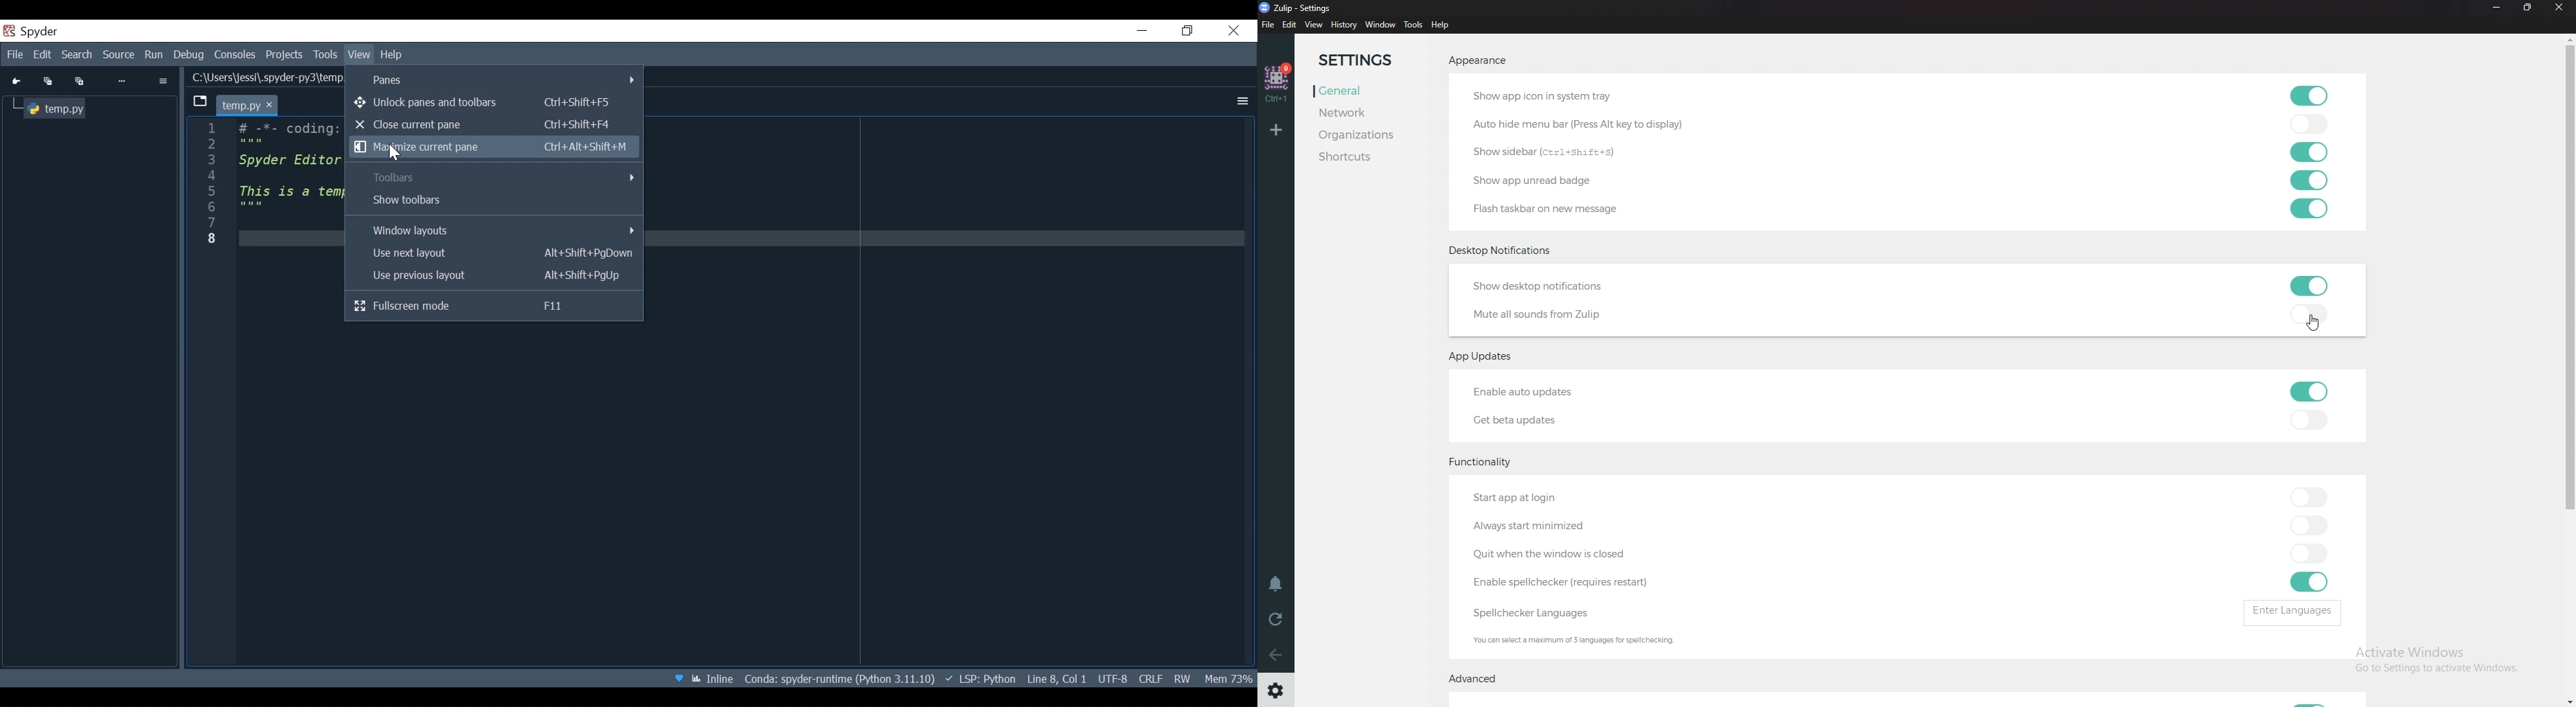 The width and height of the screenshot is (2576, 728). Describe the element at coordinates (200, 99) in the screenshot. I see `browse tab` at that location.